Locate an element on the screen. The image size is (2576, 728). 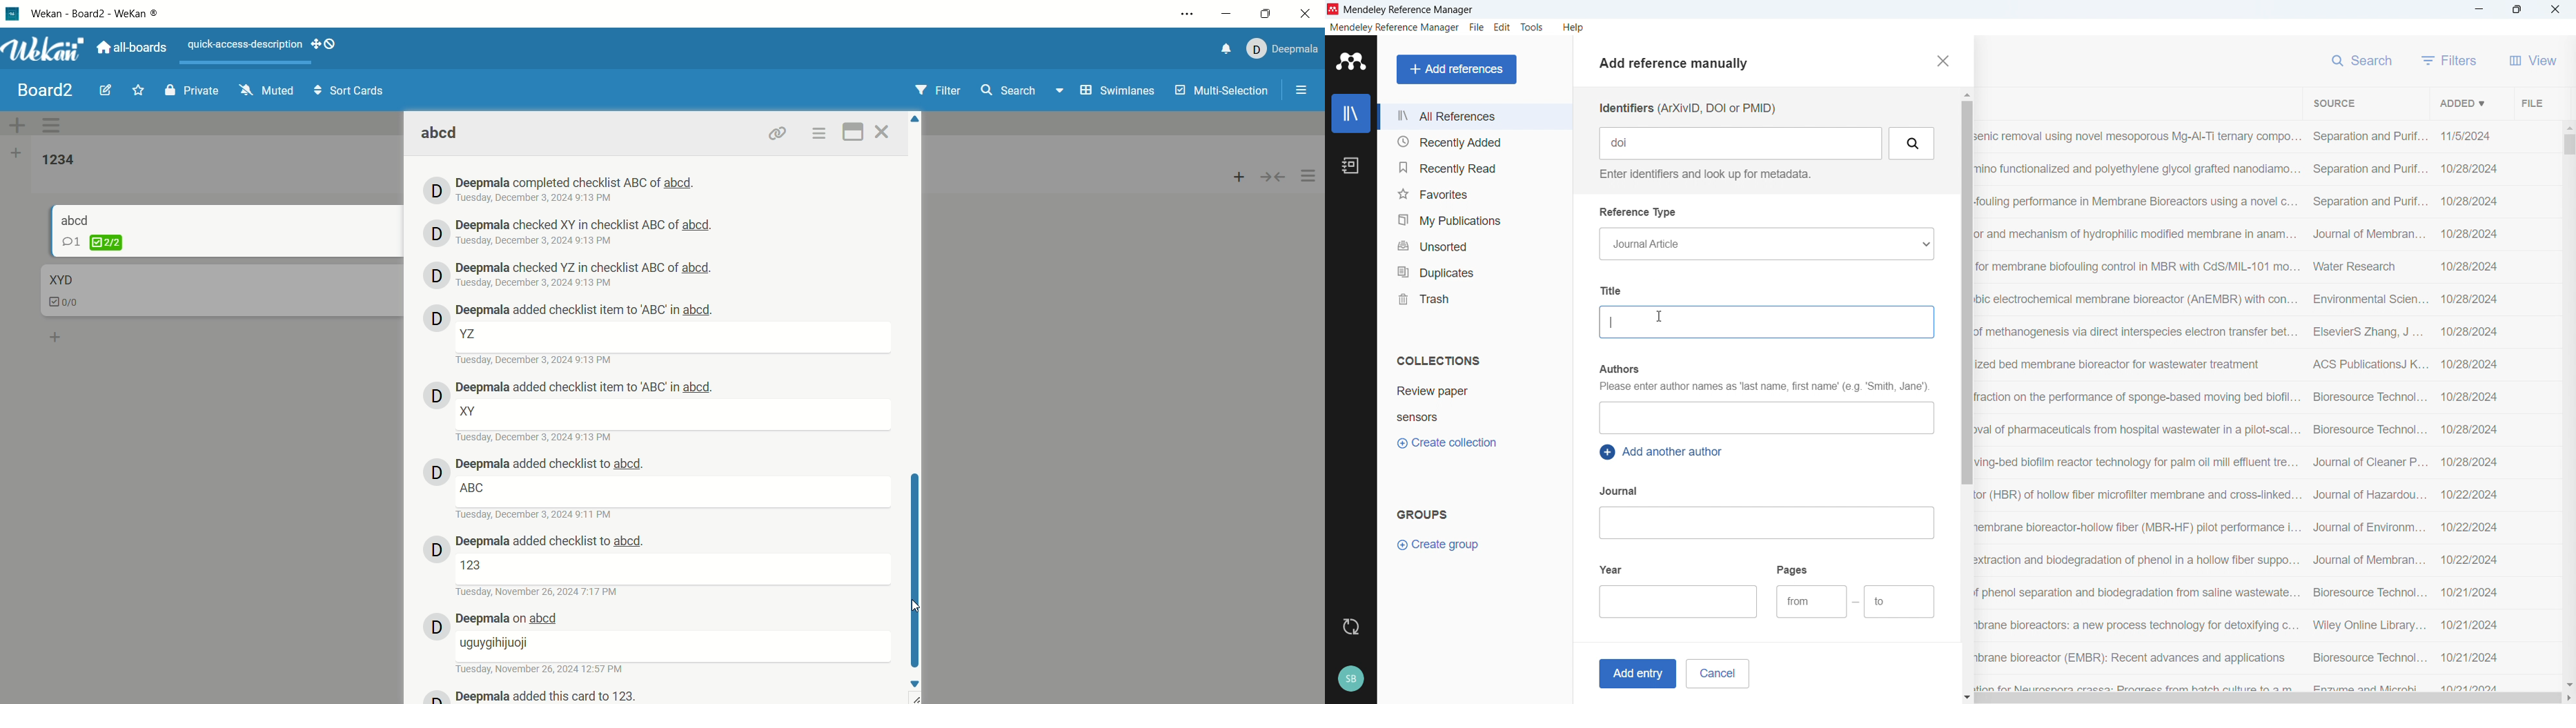
Recently added  is located at coordinates (1472, 142).